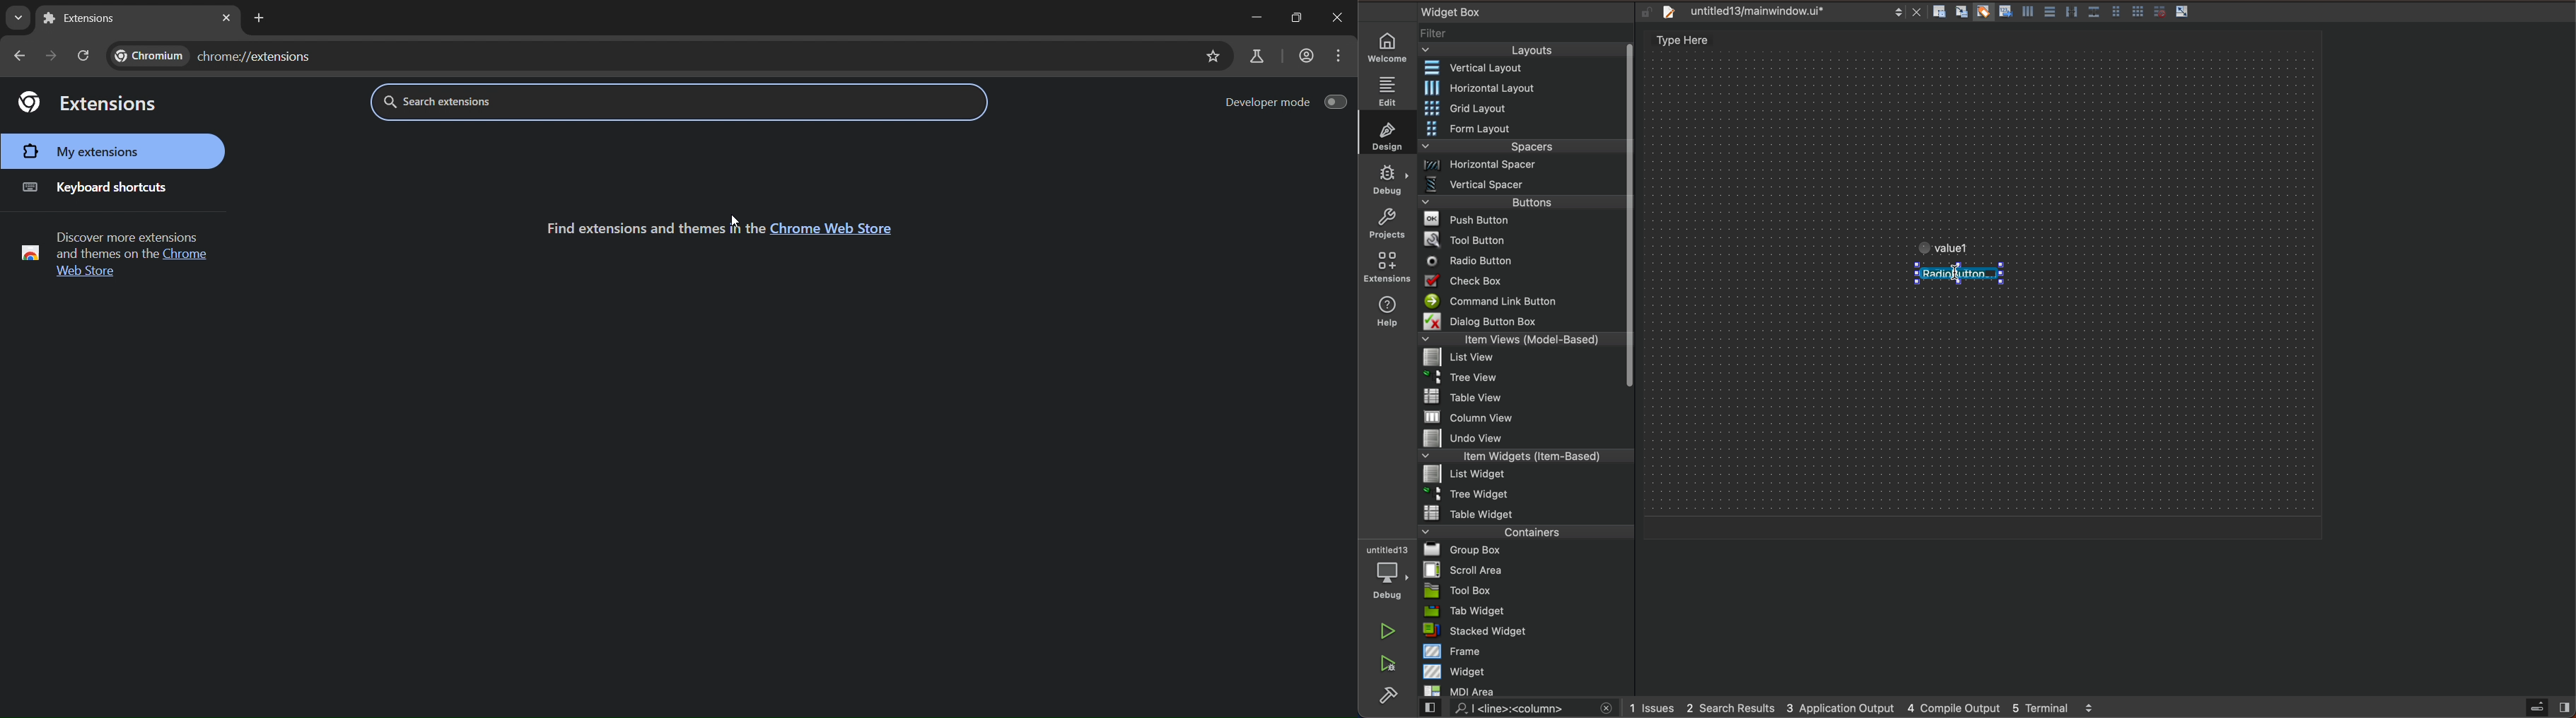 The width and height of the screenshot is (2576, 728). Describe the element at coordinates (1520, 361) in the screenshot. I see `list view` at that location.